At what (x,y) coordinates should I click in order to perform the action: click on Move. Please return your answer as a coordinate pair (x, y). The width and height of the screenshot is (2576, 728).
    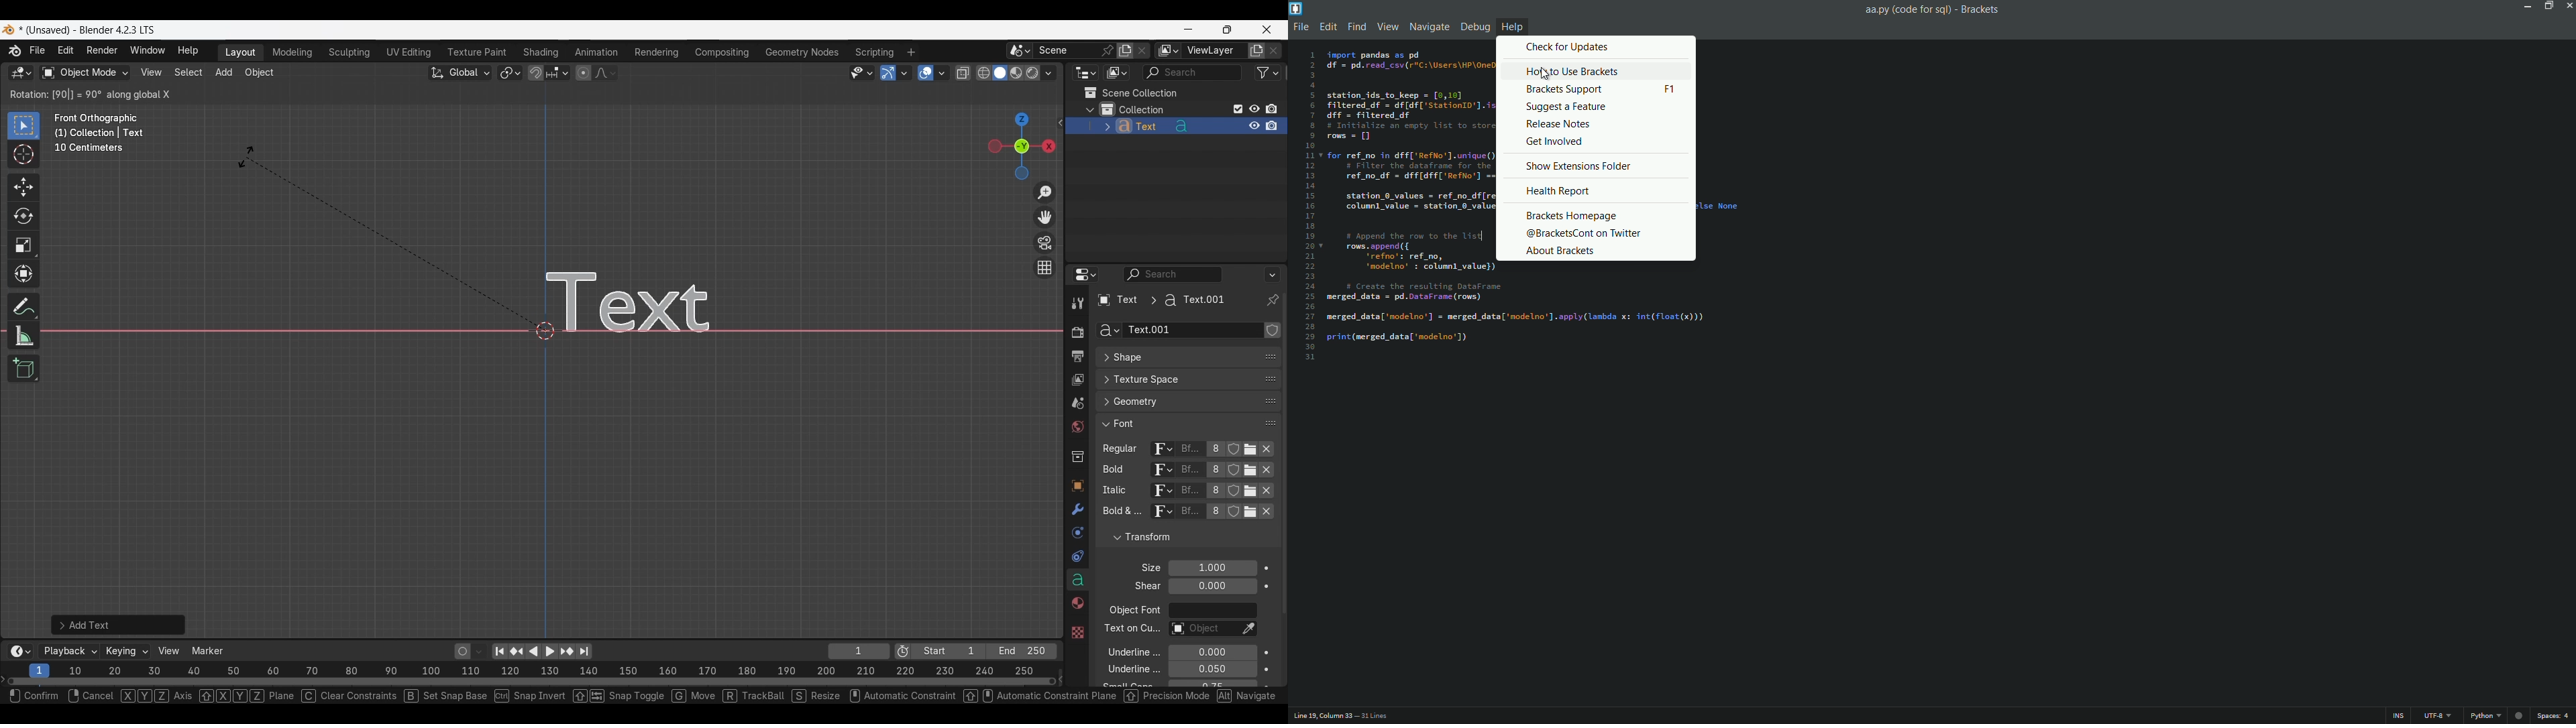
    Looking at the image, I should click on (24, 188).